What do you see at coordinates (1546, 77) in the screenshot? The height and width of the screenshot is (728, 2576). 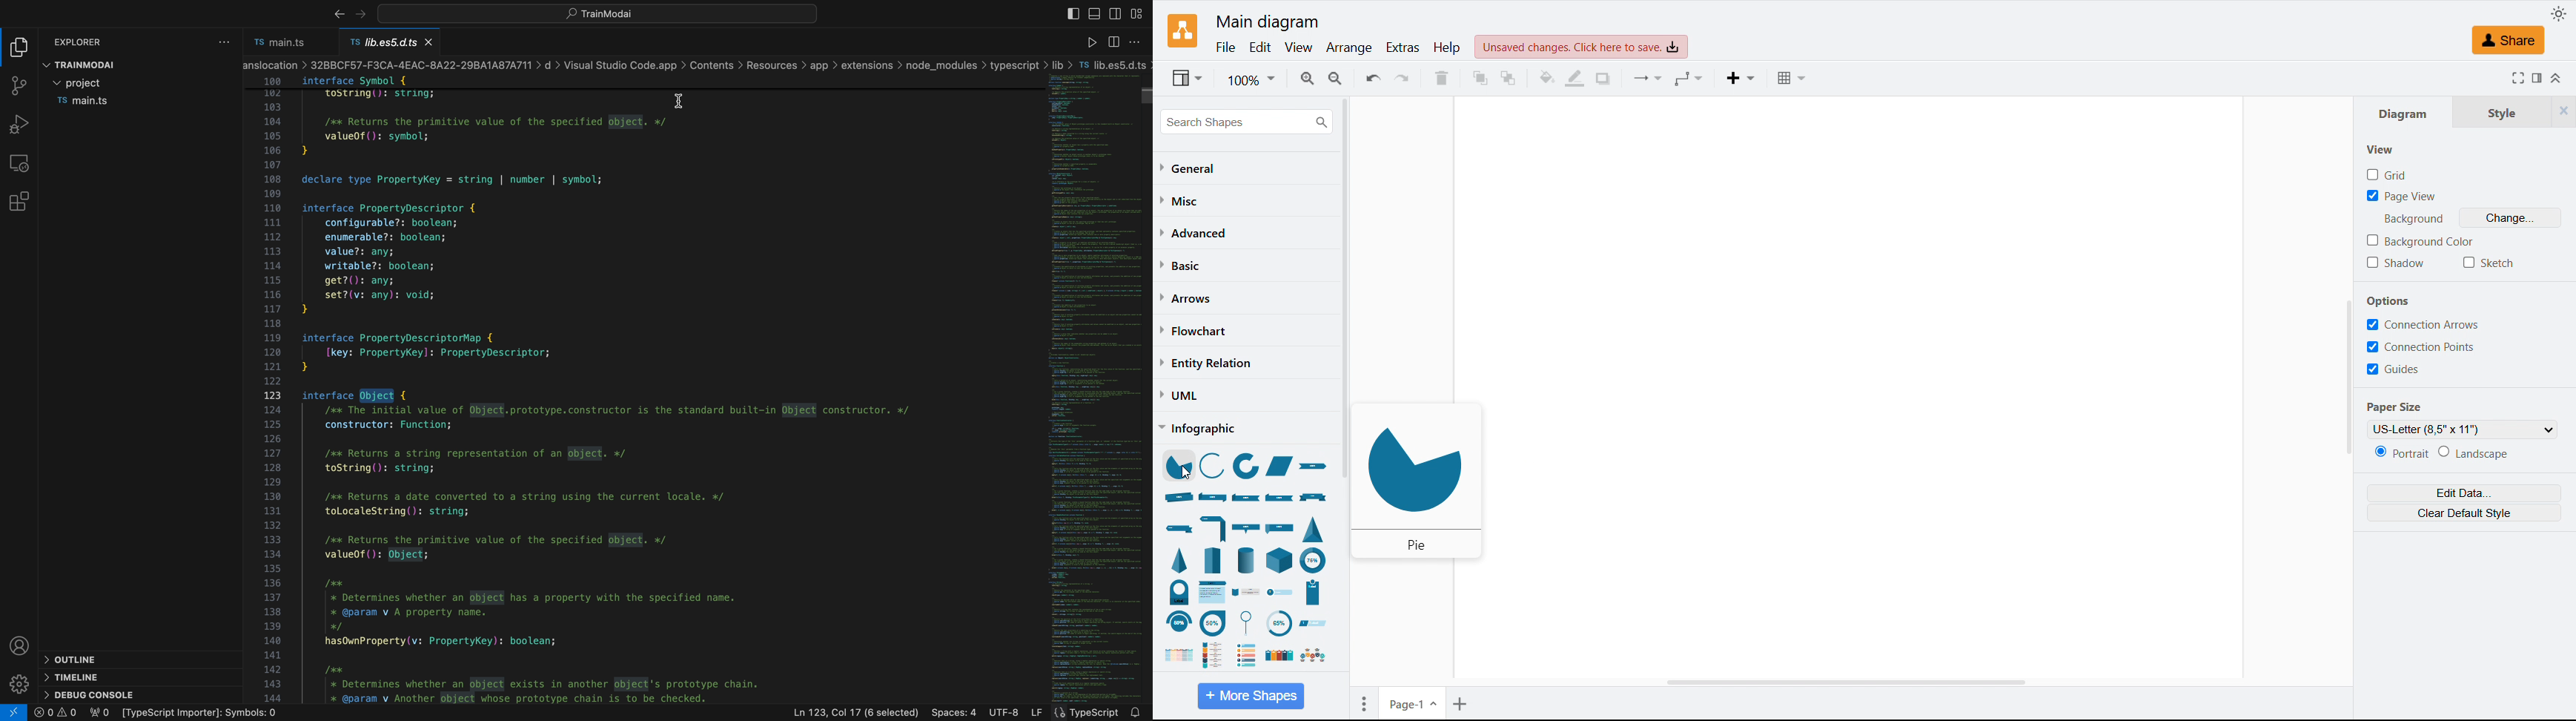 I see `Fill colour ` at bounding box center [1546, 77].